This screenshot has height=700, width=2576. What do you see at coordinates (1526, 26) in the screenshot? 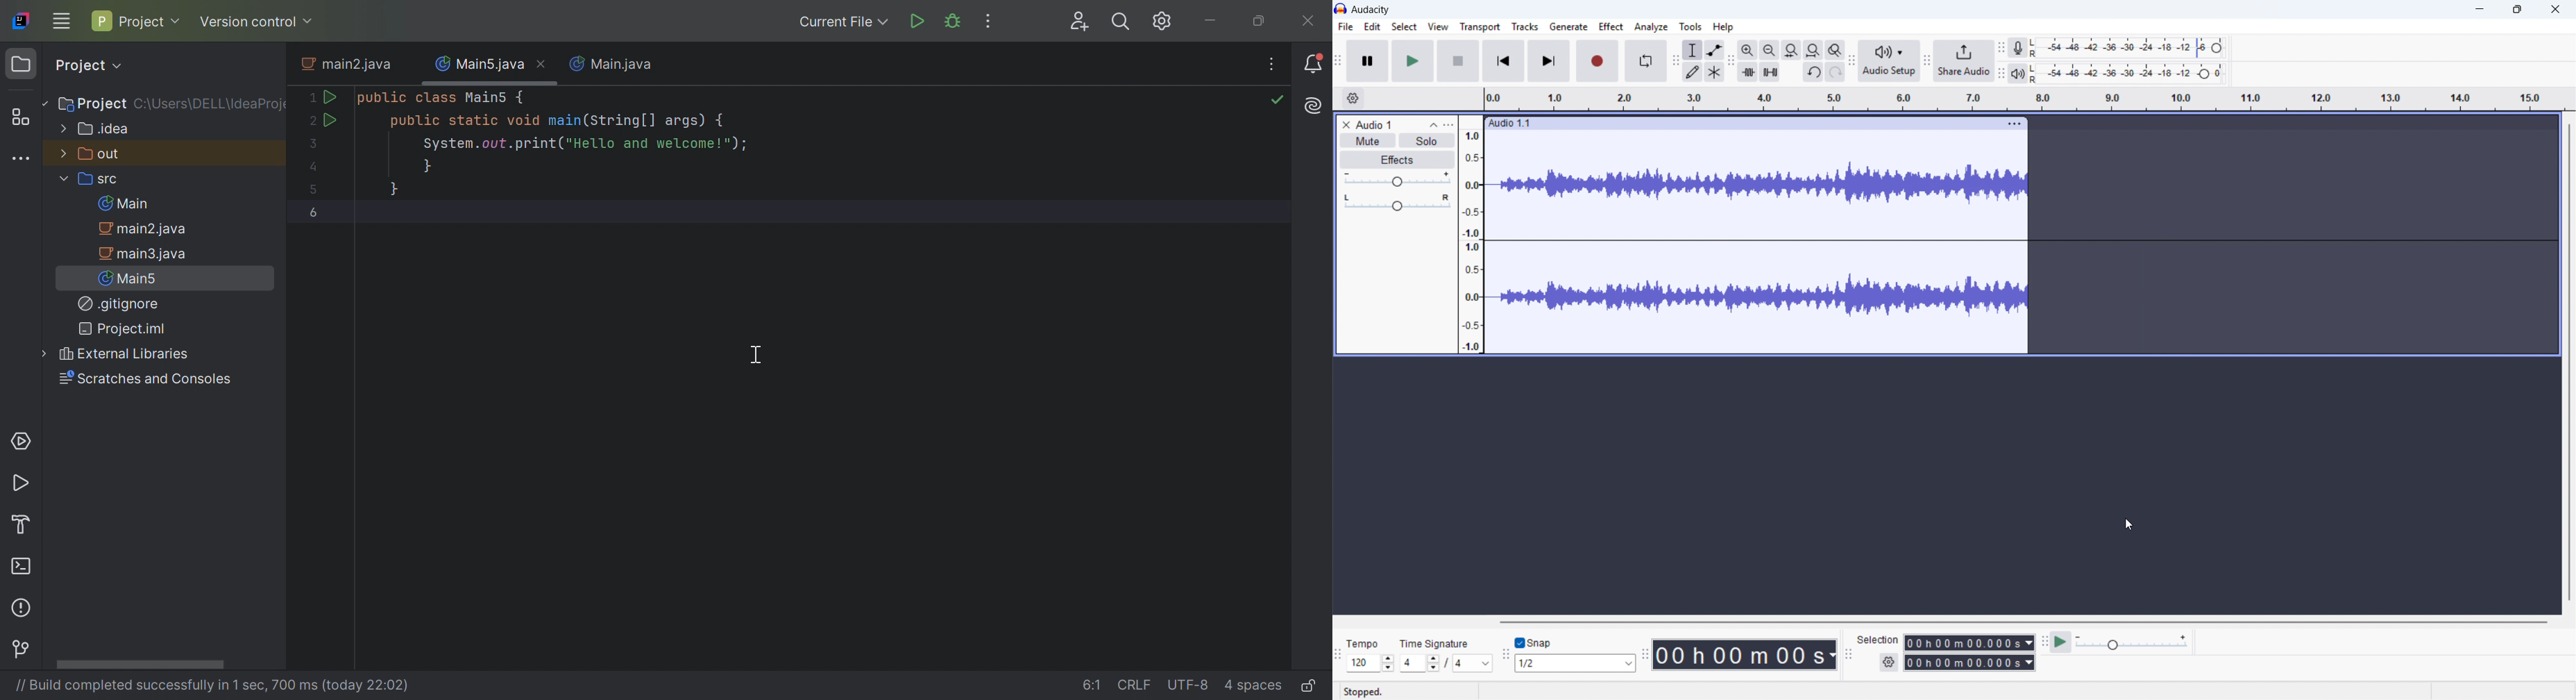
I see `Tracks ` at bounding box center [1526, 26].